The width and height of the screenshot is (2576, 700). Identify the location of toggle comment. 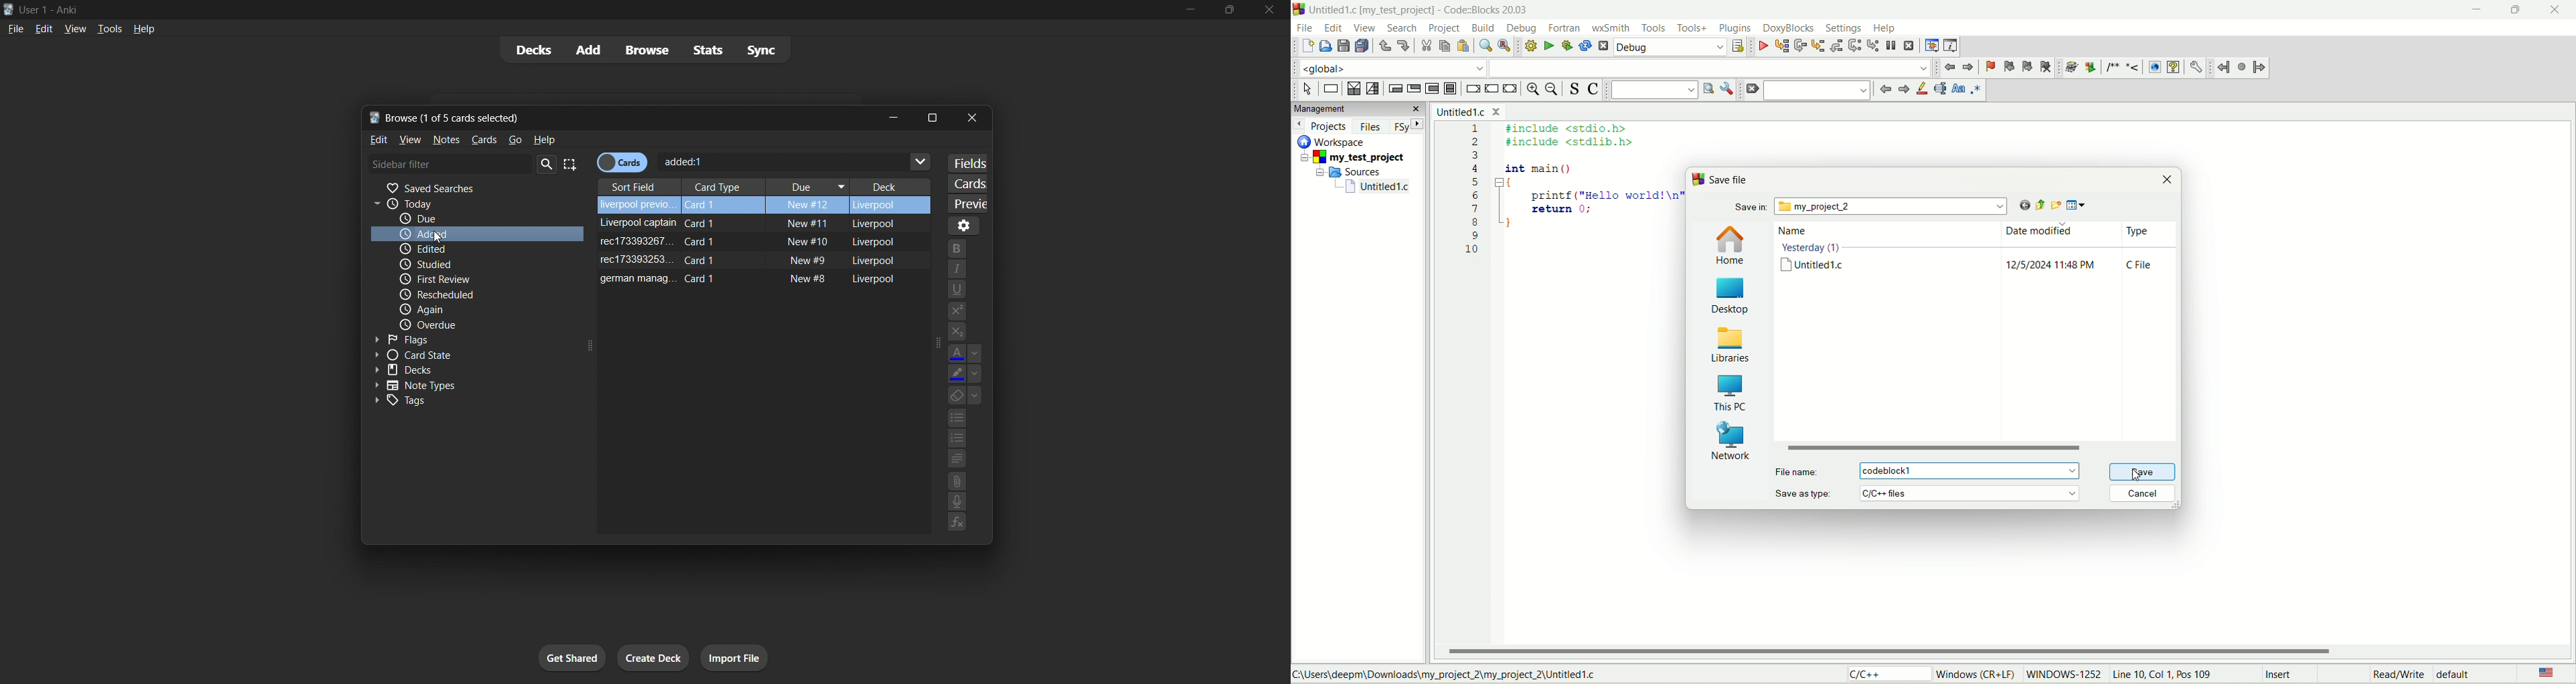
(1593, 90).